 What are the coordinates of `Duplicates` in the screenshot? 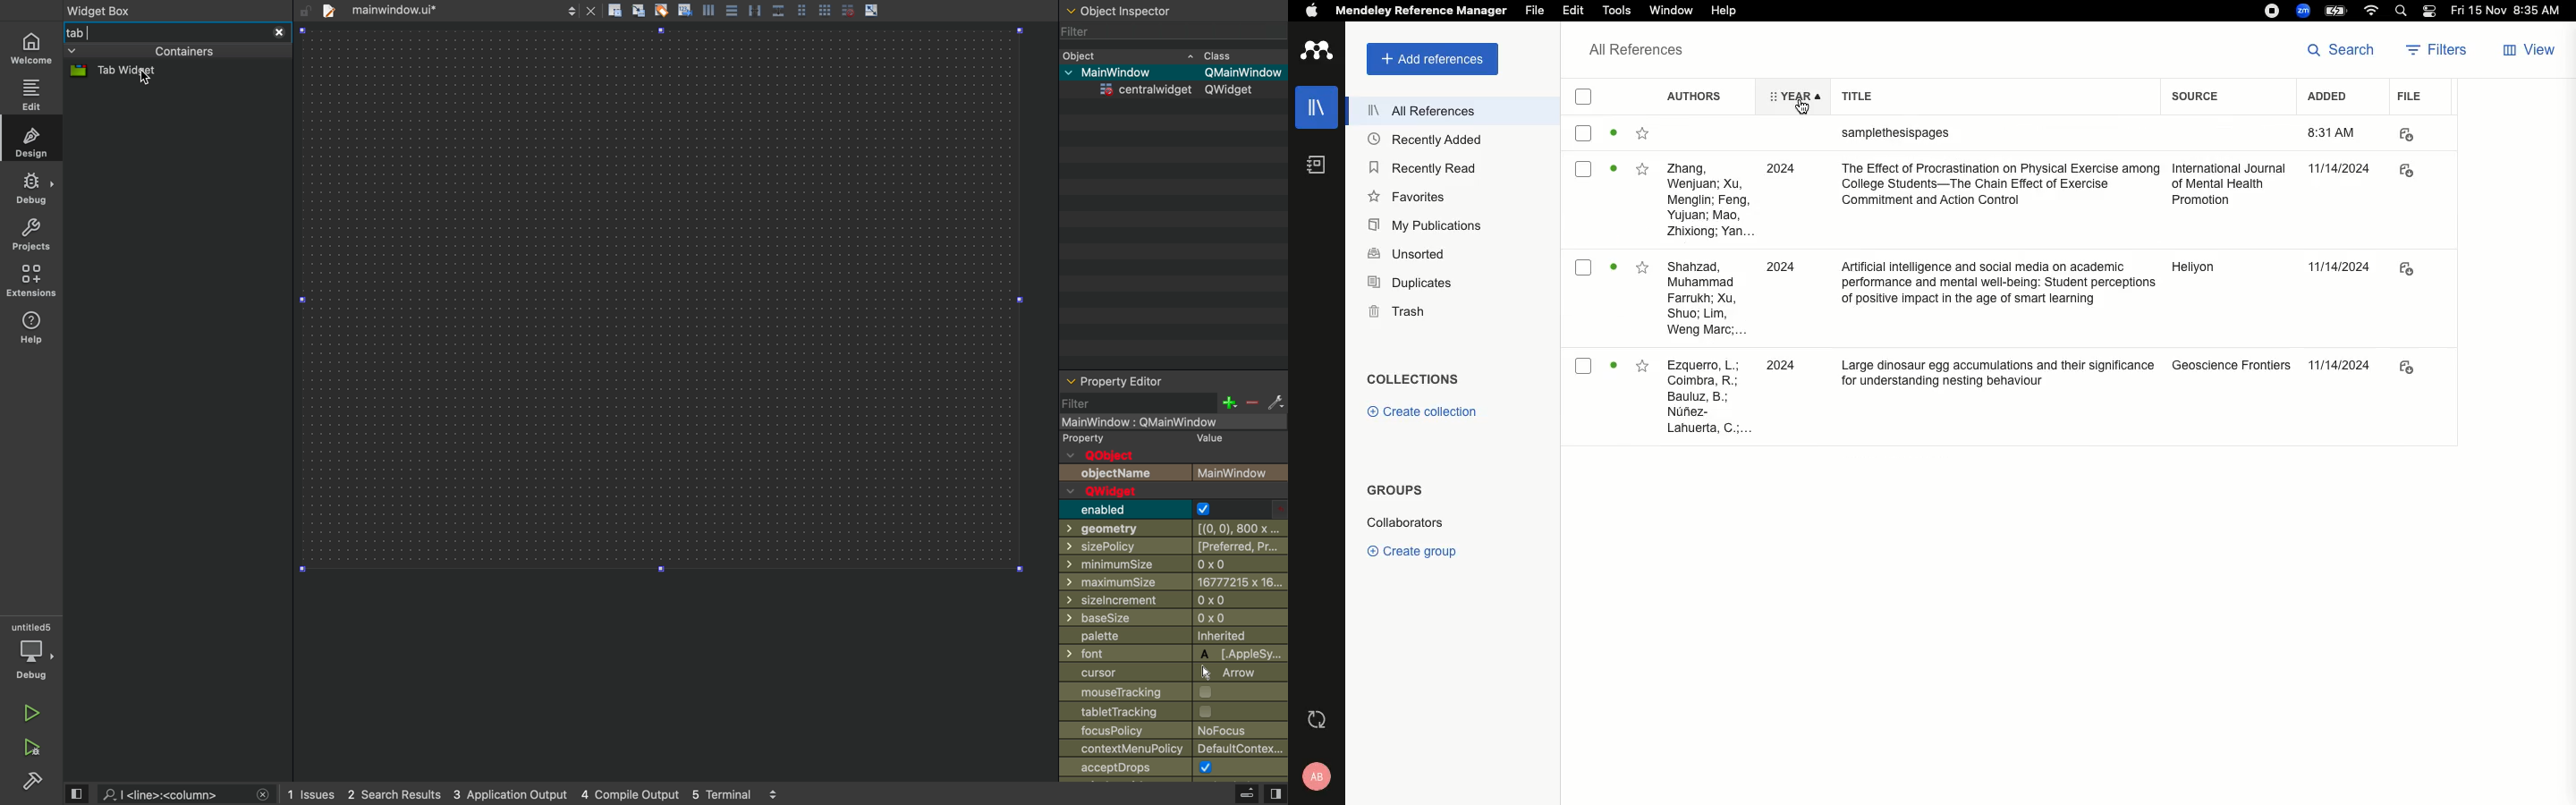 It's located at (1410, 282).